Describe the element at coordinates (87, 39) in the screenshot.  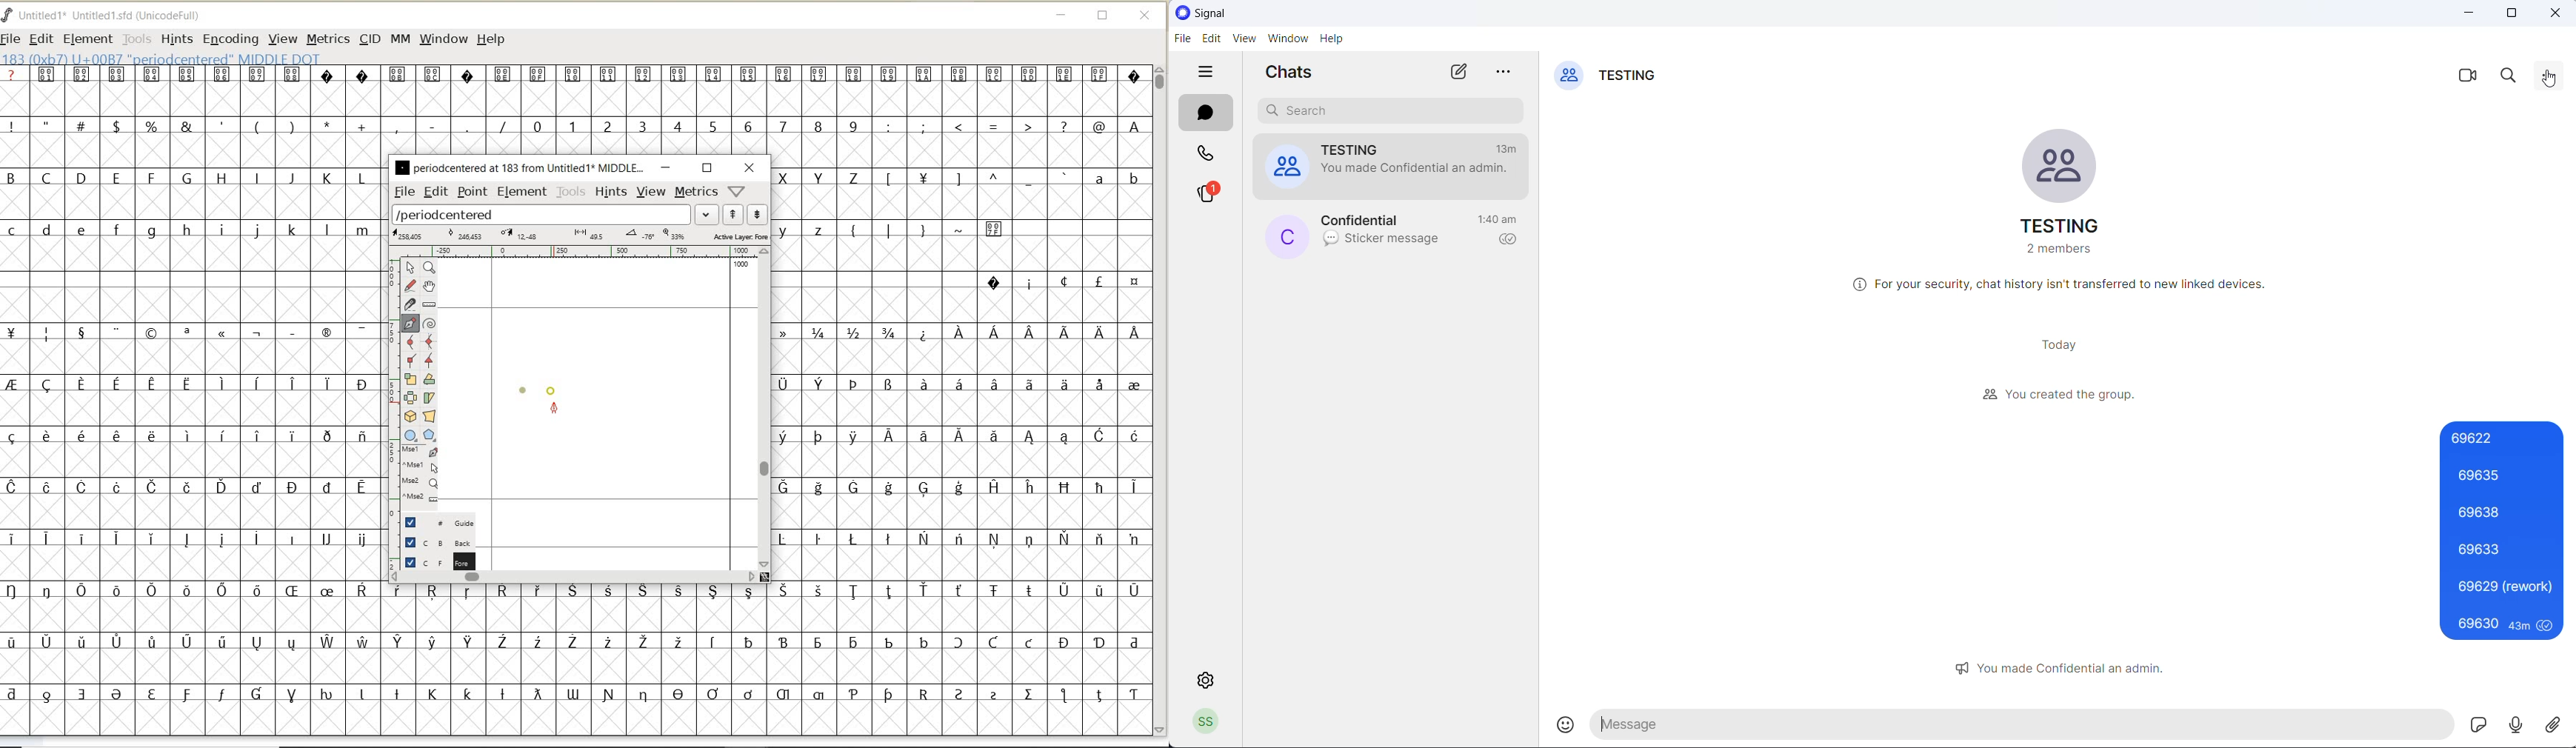
I see `ELEMENT` at that location.